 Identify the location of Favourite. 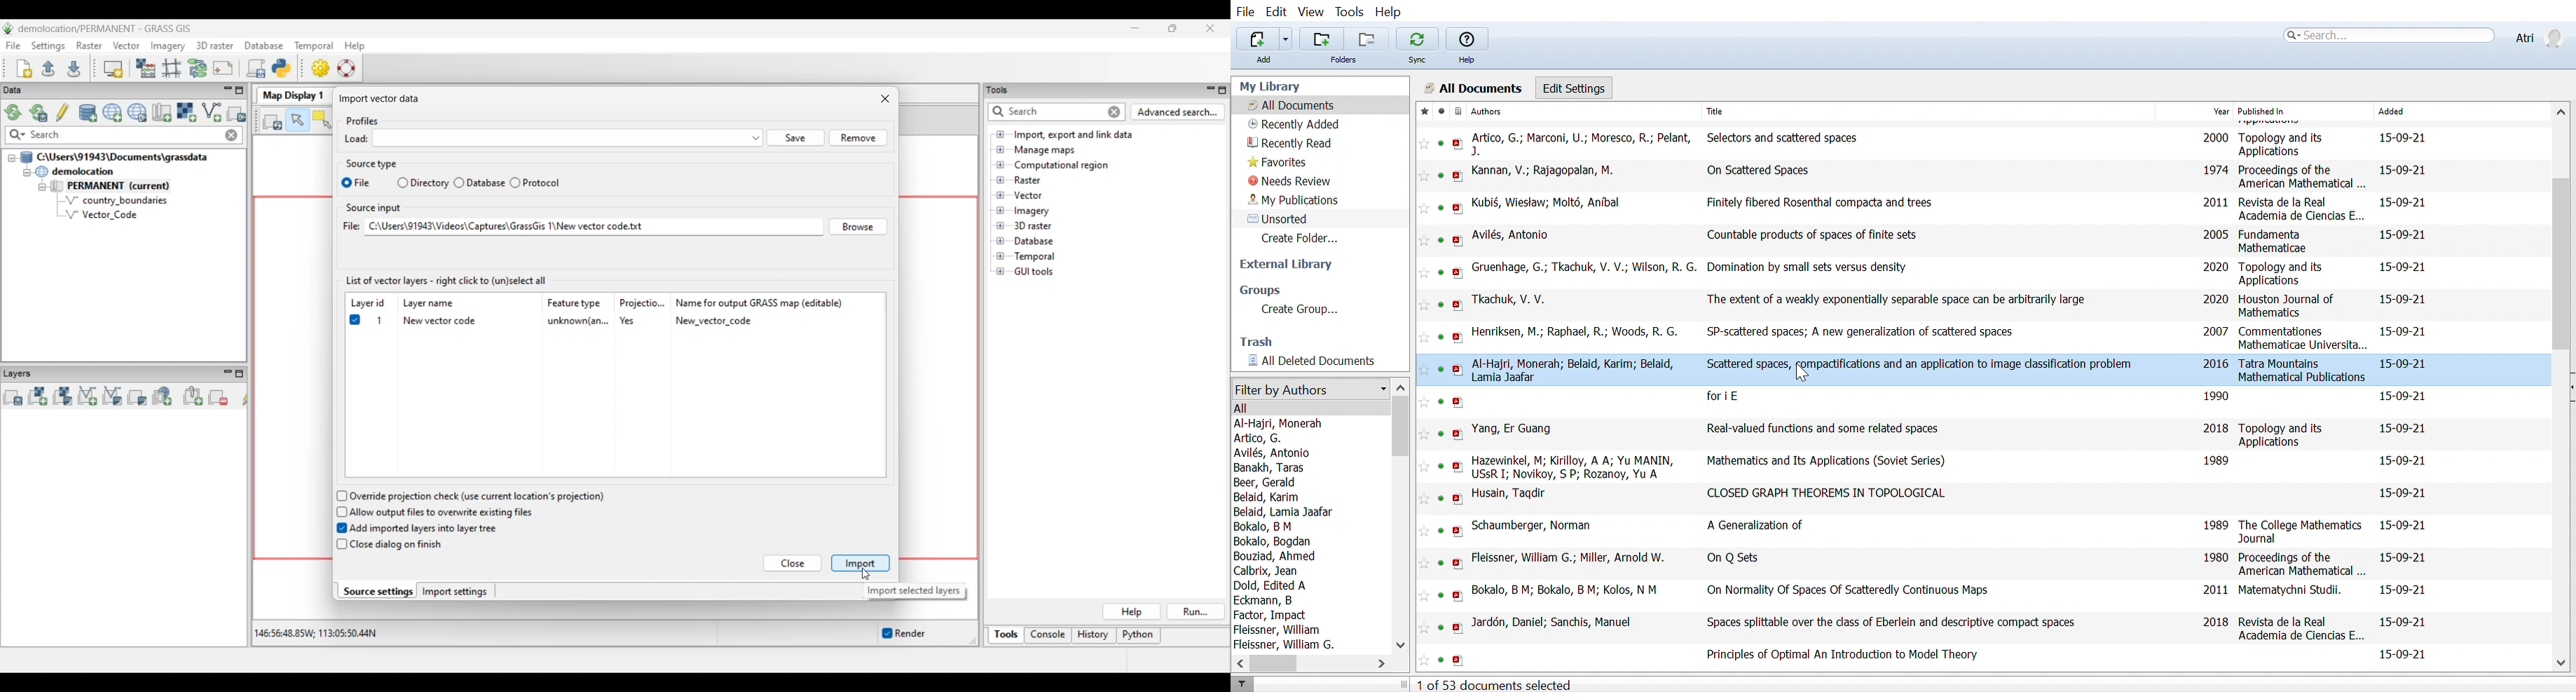
(1421, 338).